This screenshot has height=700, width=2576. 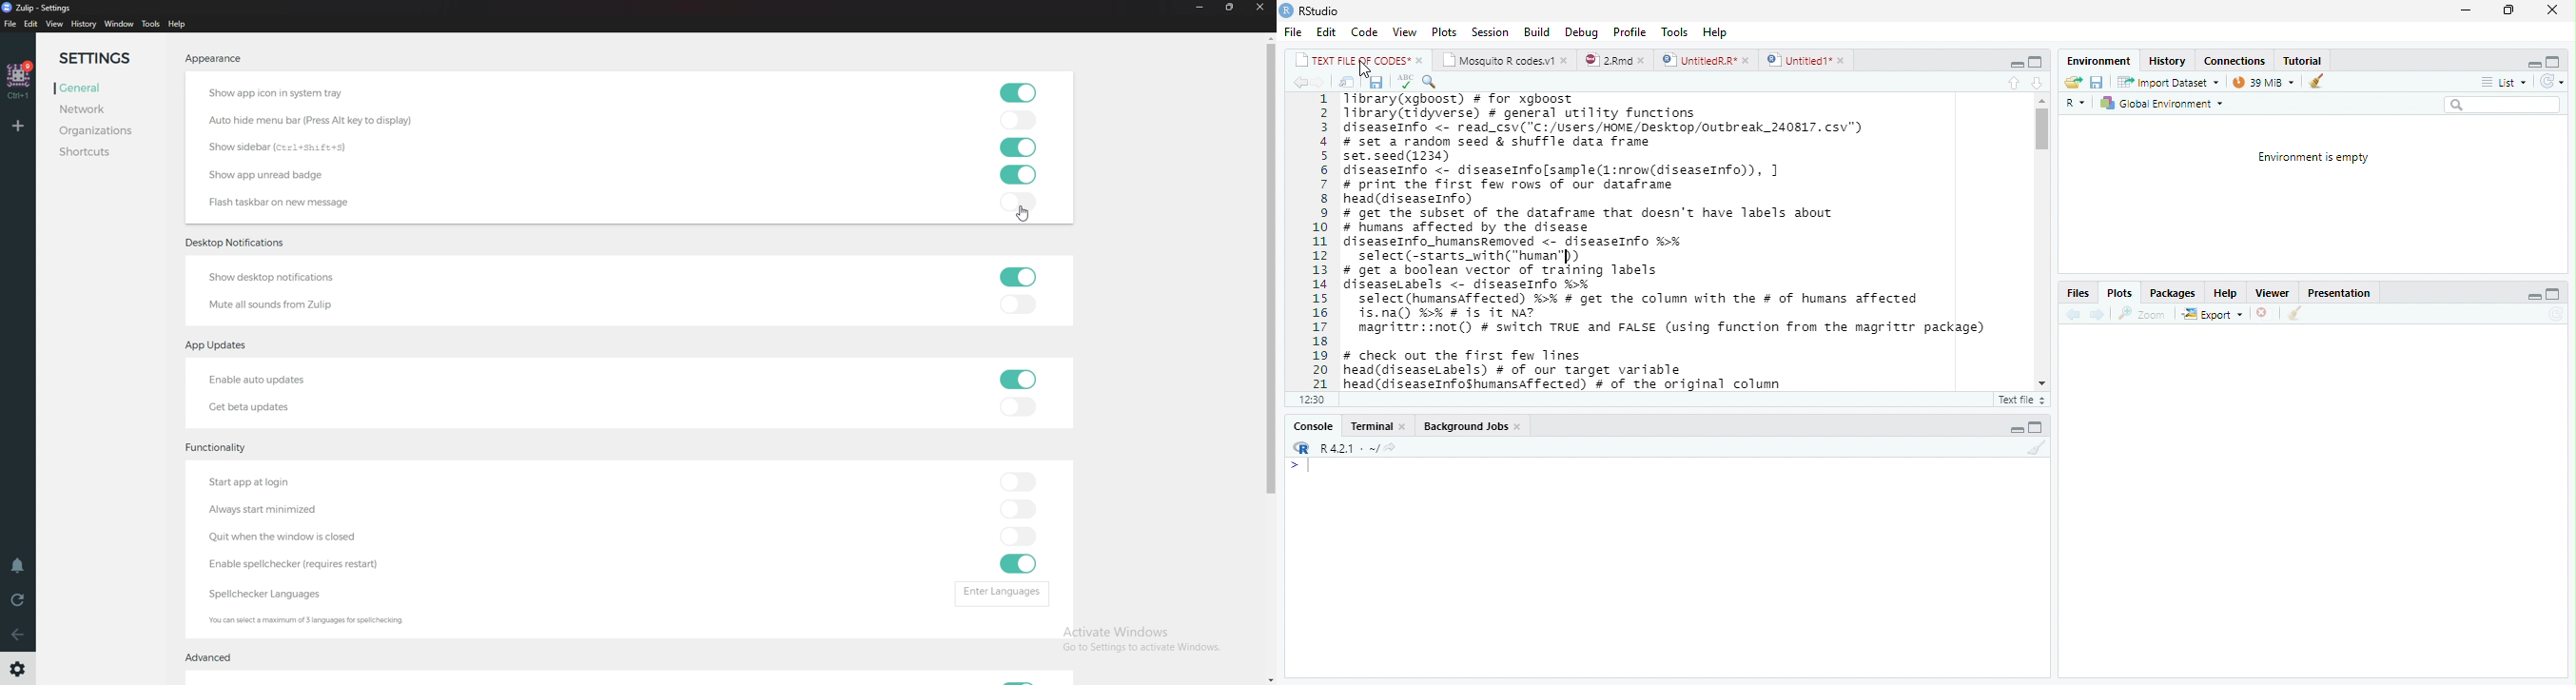 What do you see at coordinates (2039, 425) in the screenshot?
I see `Maximize` at bounding box center [2039, 425].